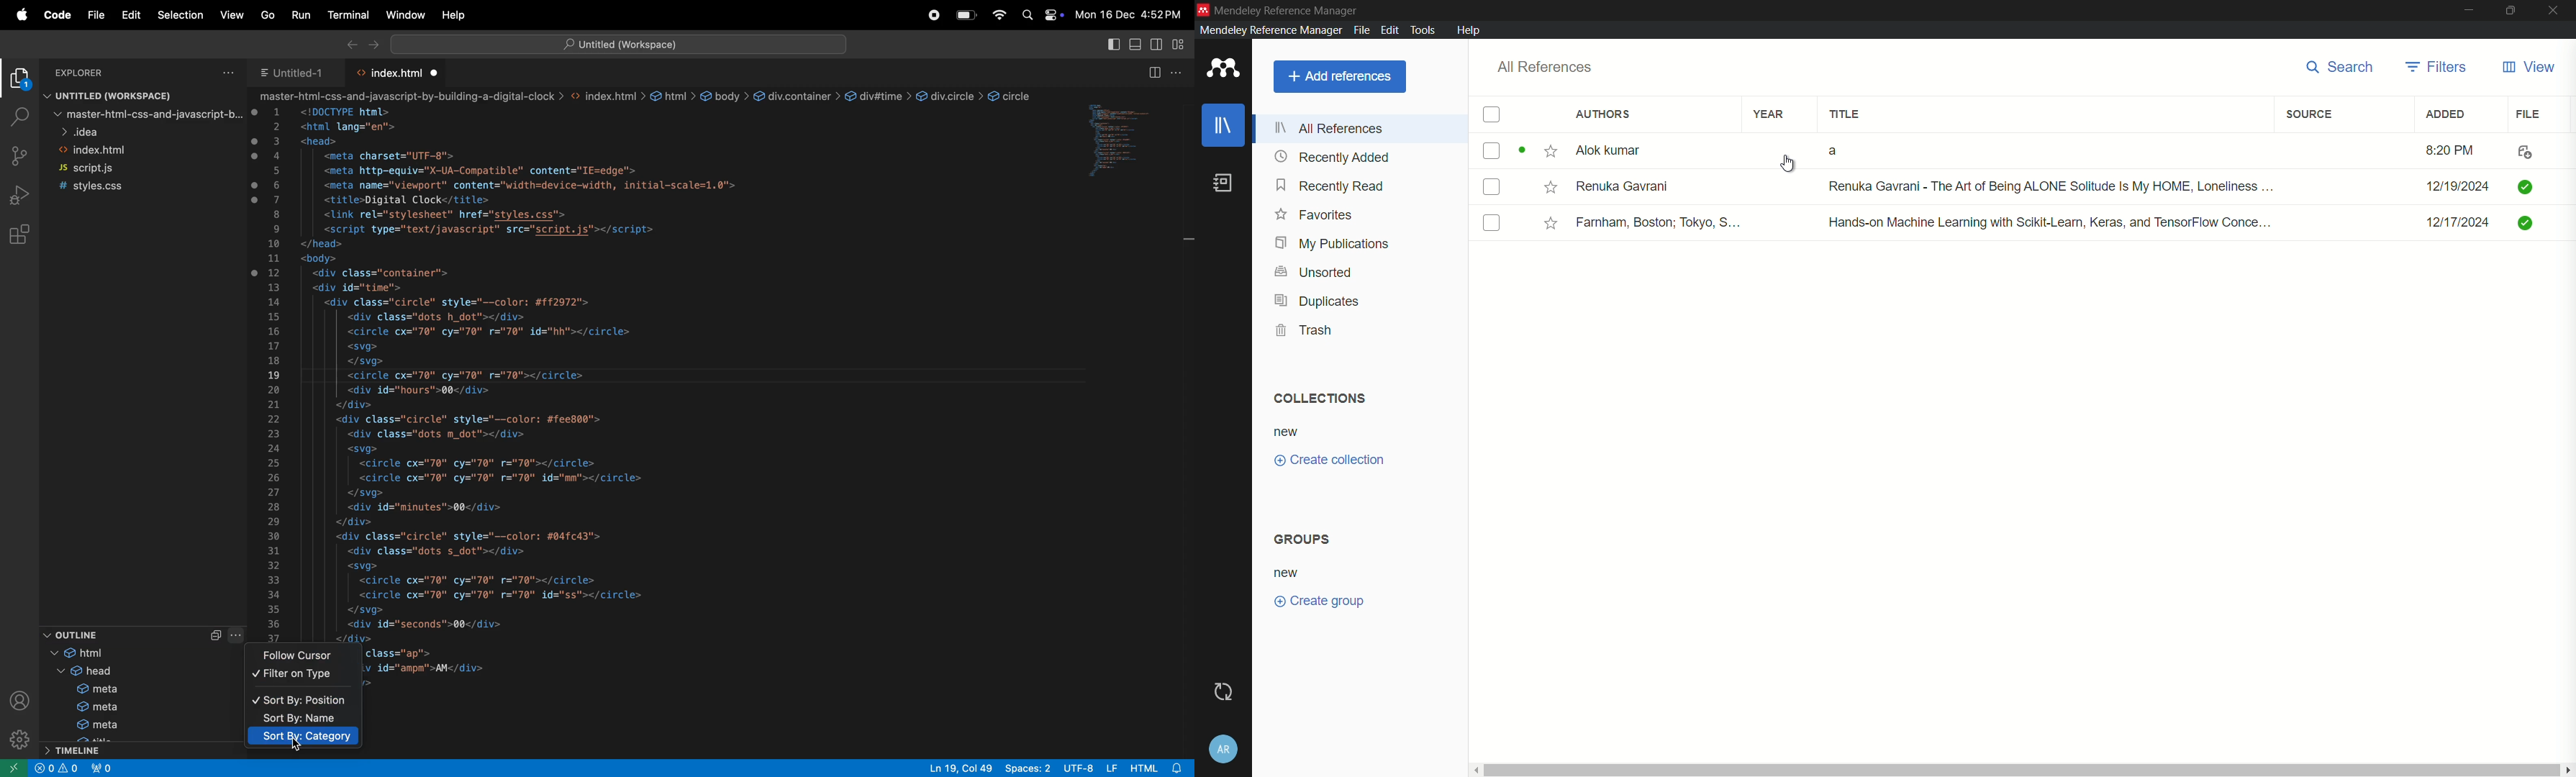 The width and height of the screenshot is (2576, 784). What do you see at coordinates (1161, 44) in the screenshot?
I see `primary secondary` at bounding box center [1161, 44].